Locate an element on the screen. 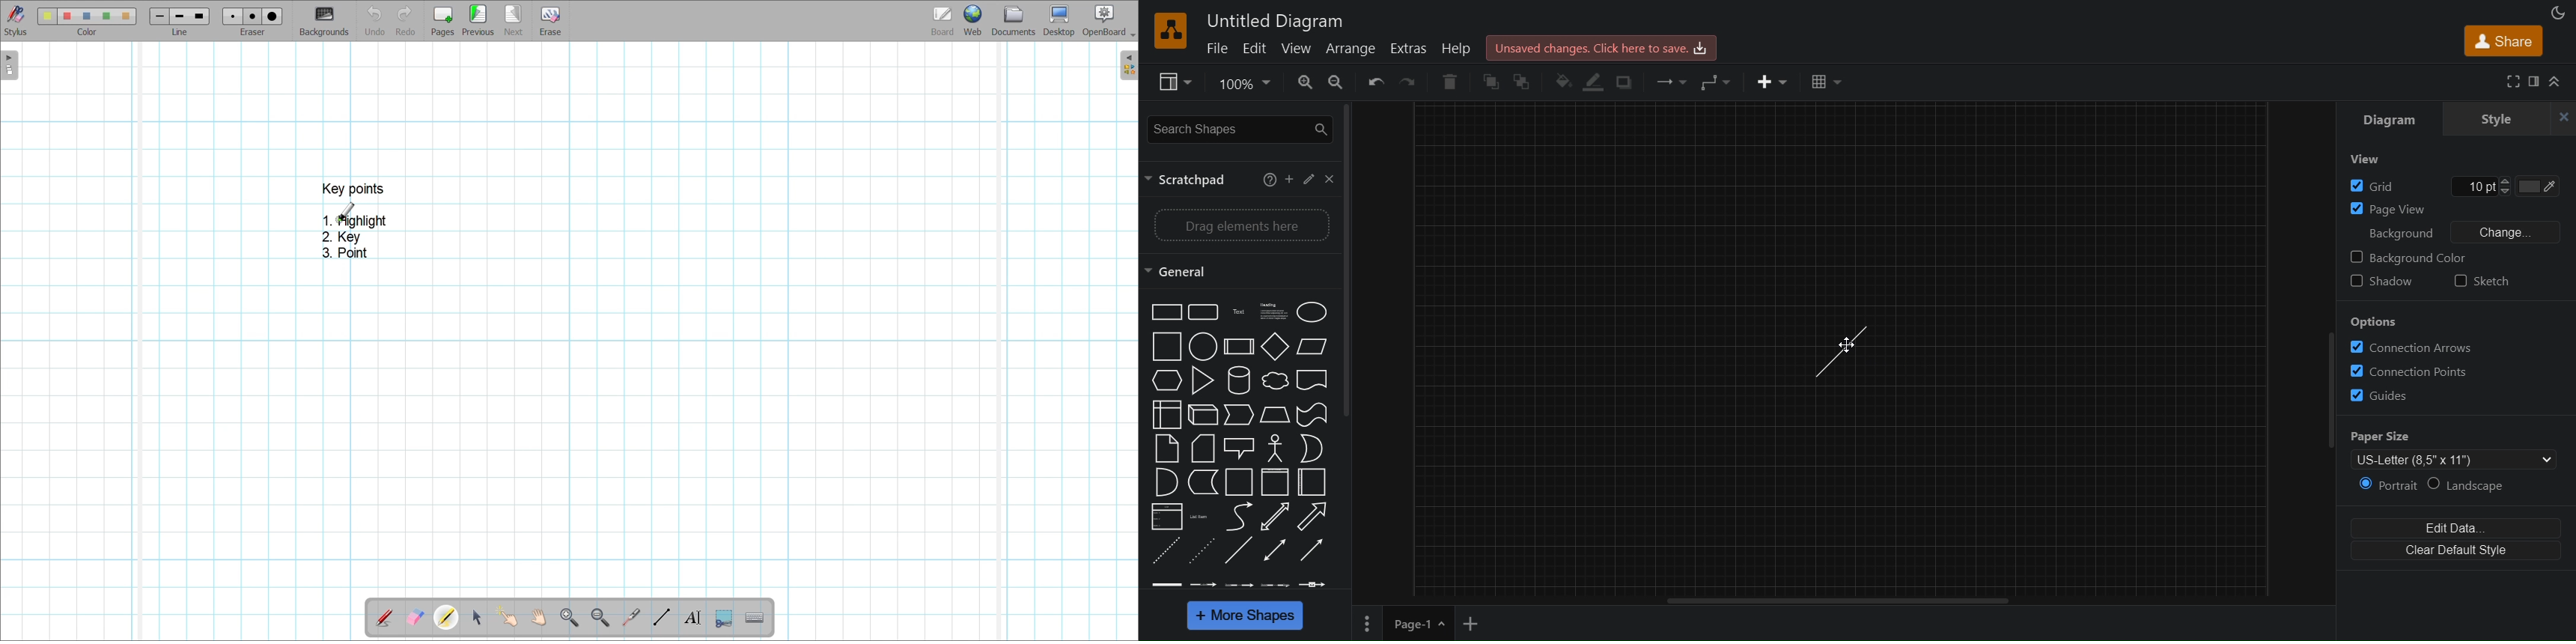 This screenshot has height=644, width=2576. close is located at coordinates (1328, 179).